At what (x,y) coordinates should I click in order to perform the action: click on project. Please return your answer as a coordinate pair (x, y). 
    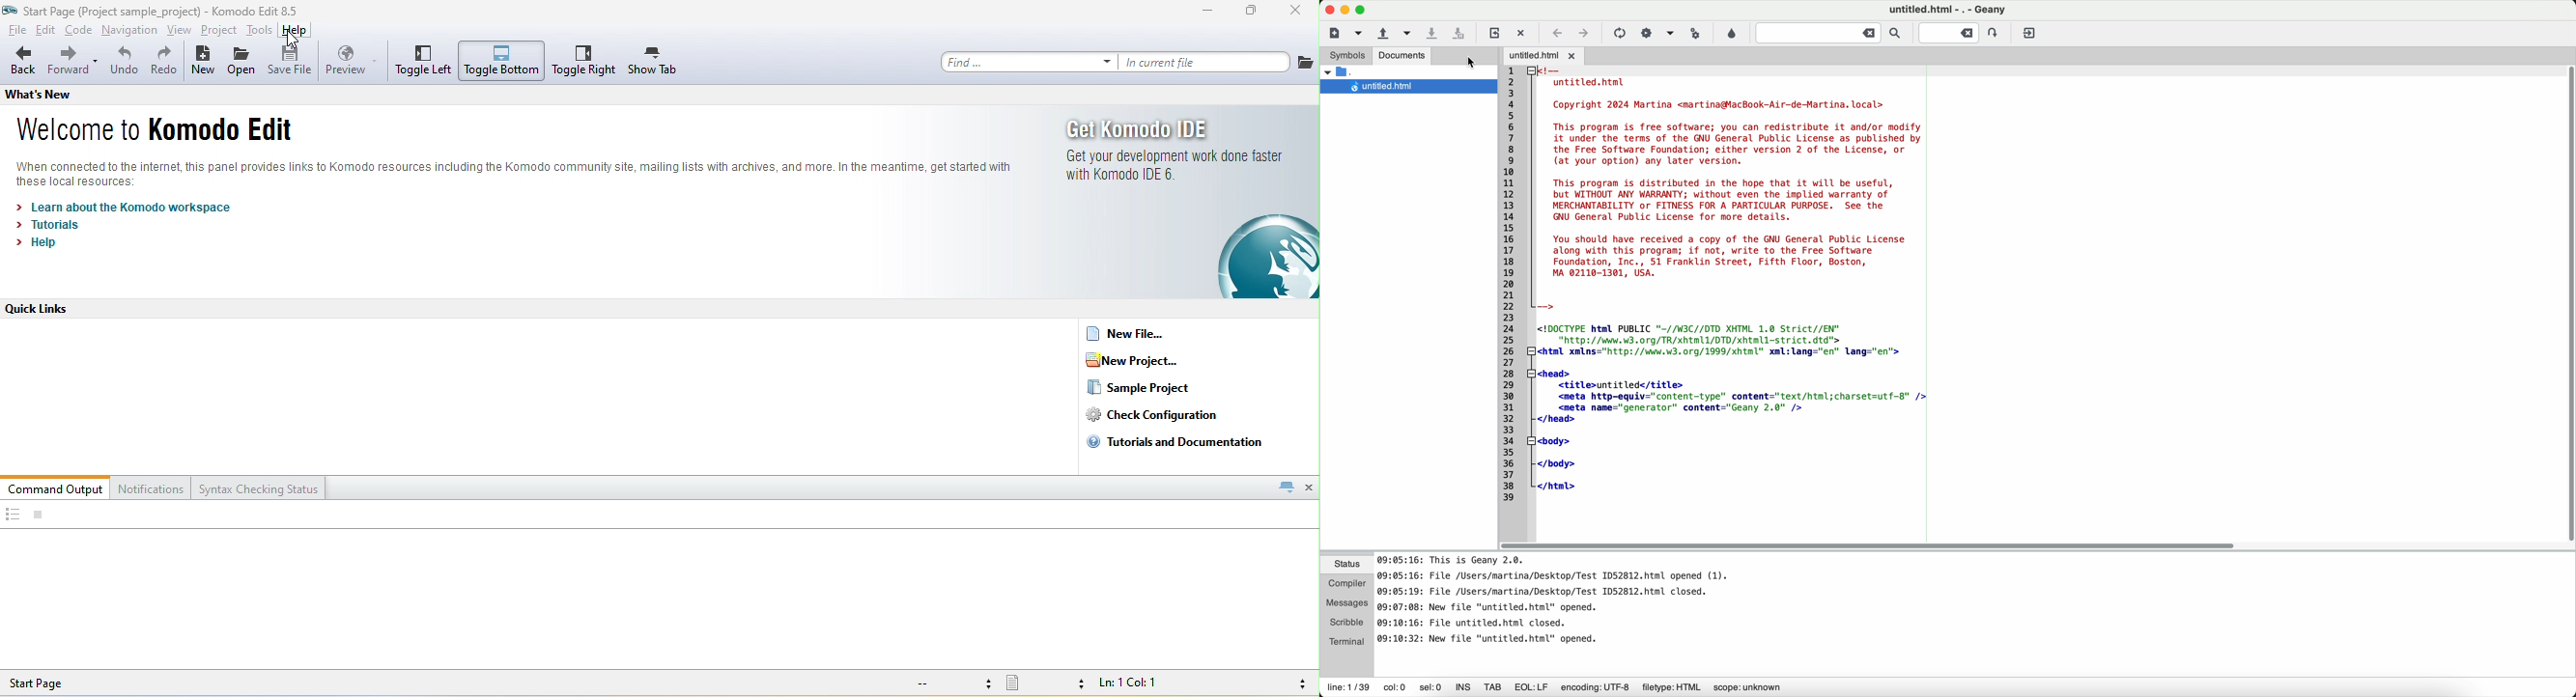
    Looking at the image, I should click on (218, 31).